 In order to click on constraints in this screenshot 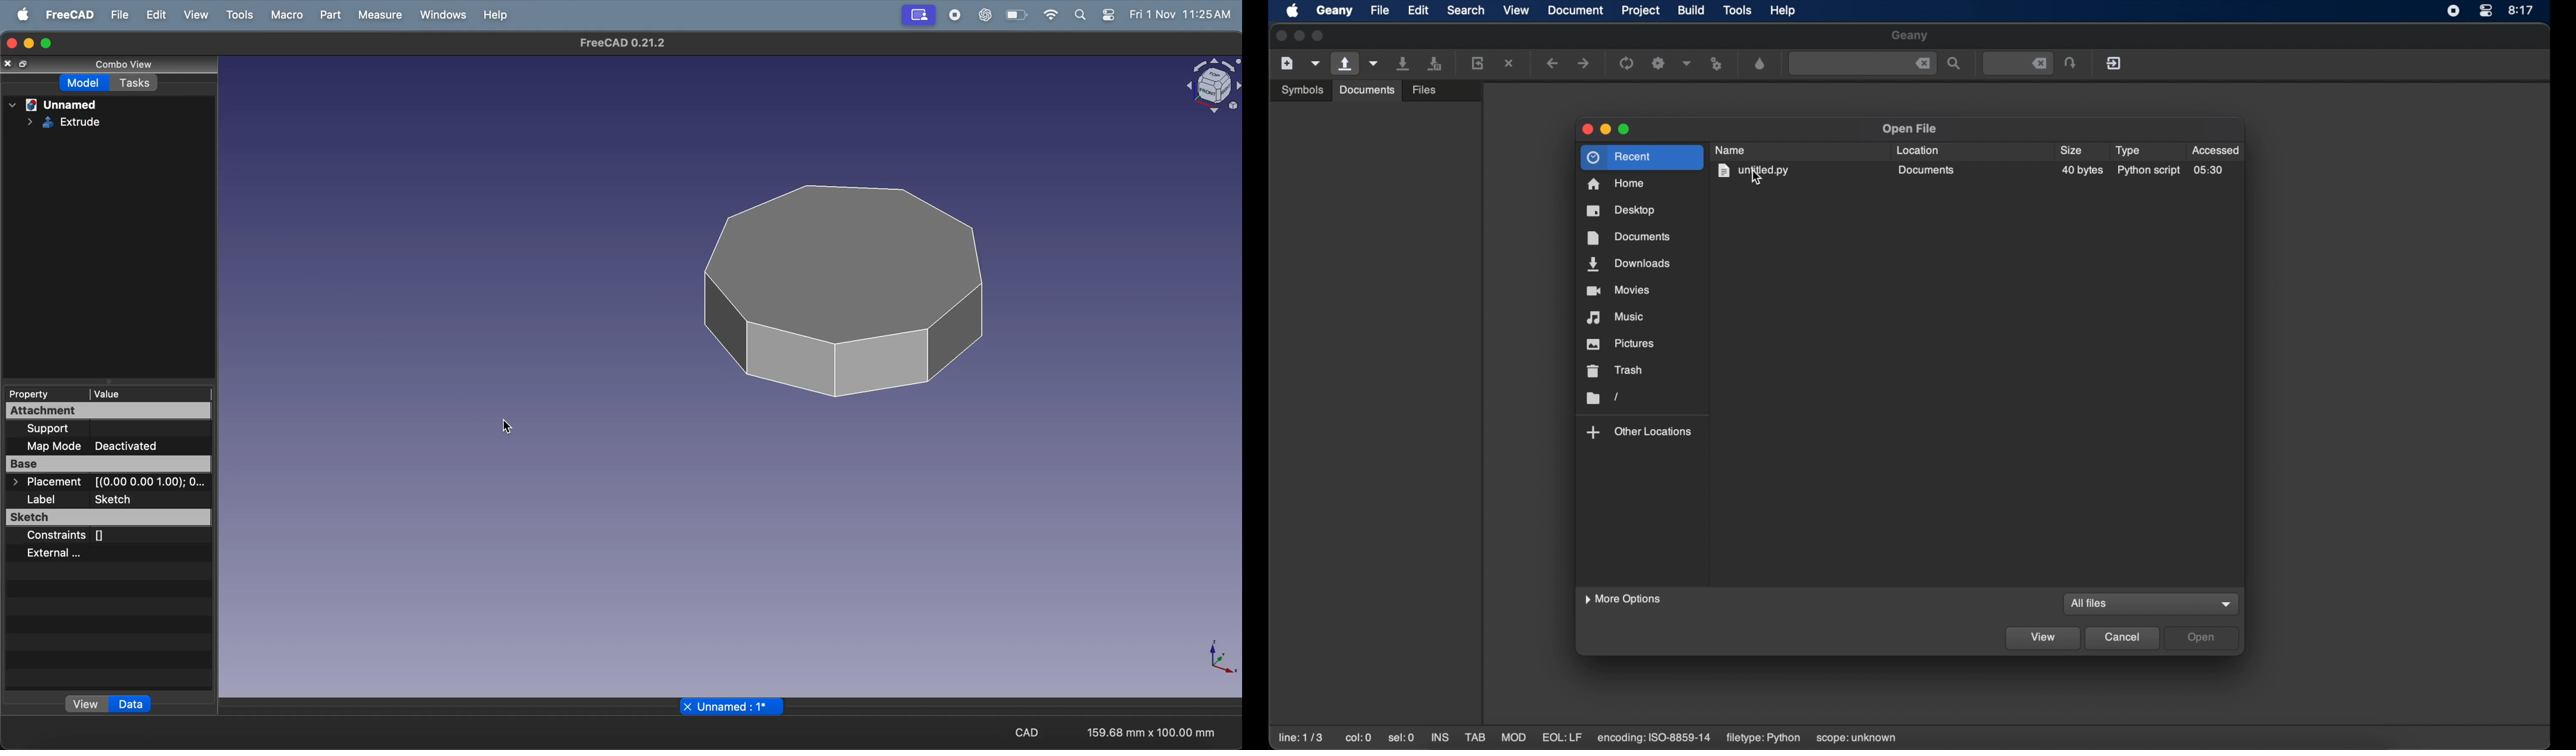, I will do `click(86, 534)`.